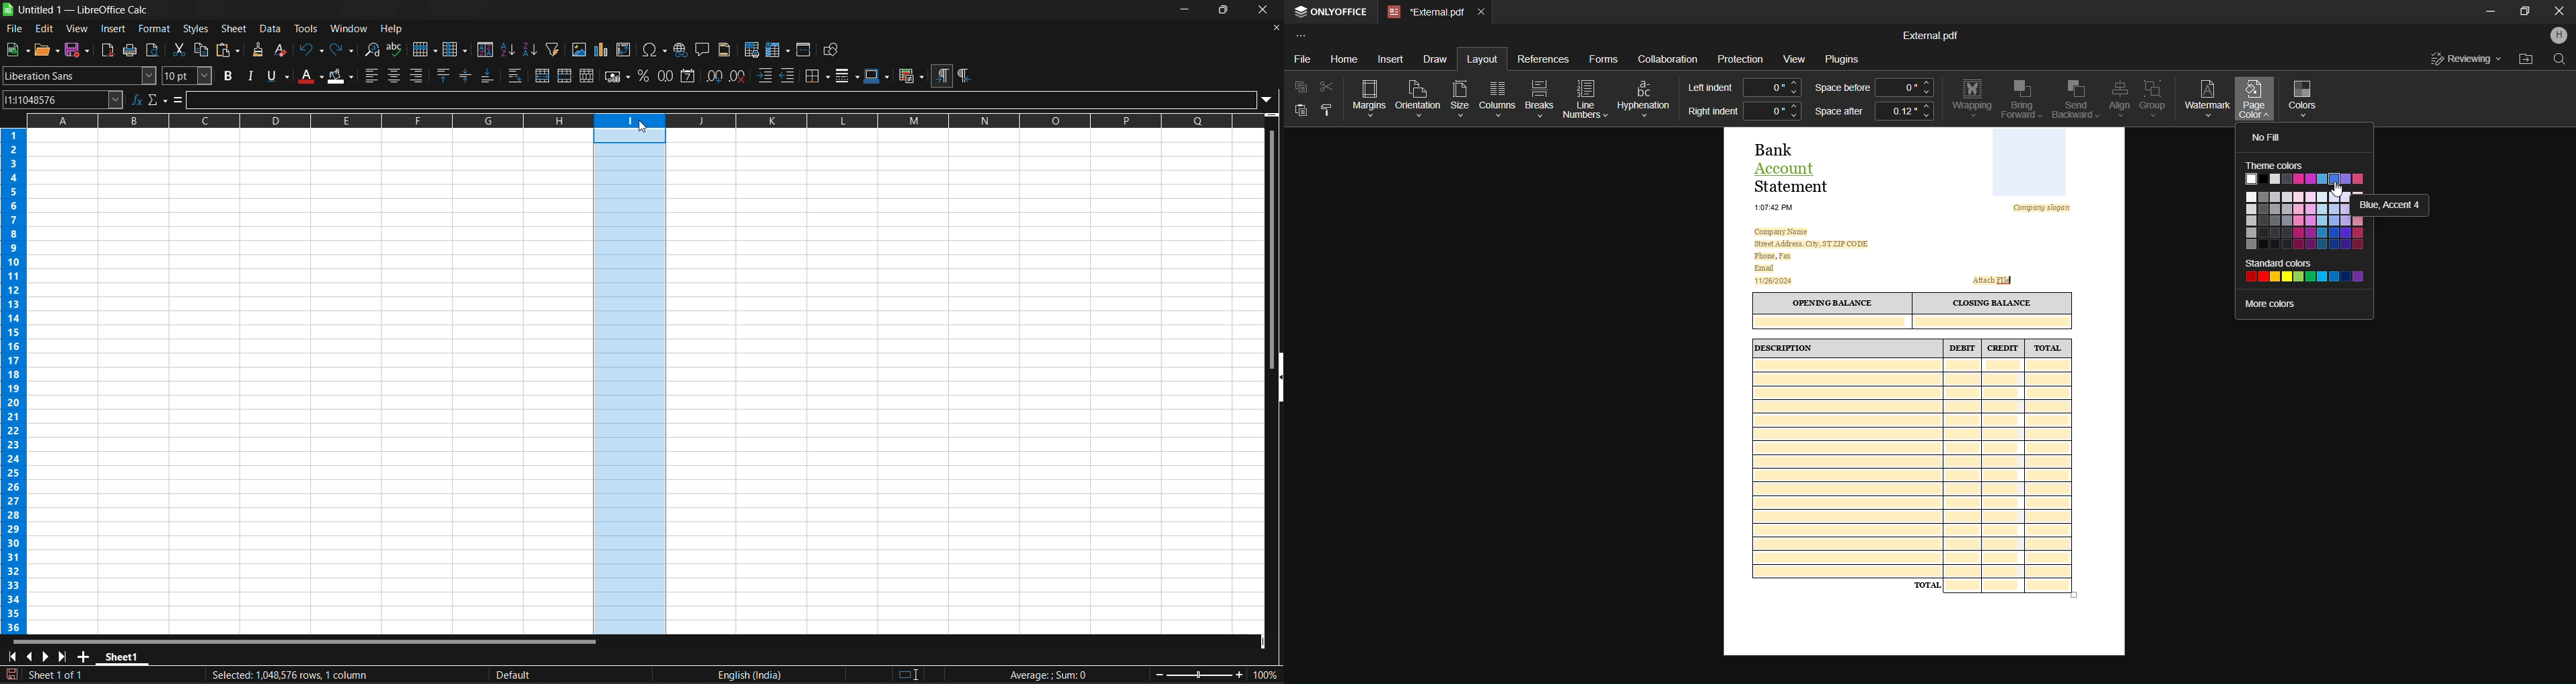  Describe the element at coordinates (76, 27) in the screenshot. I see `view` at that location.